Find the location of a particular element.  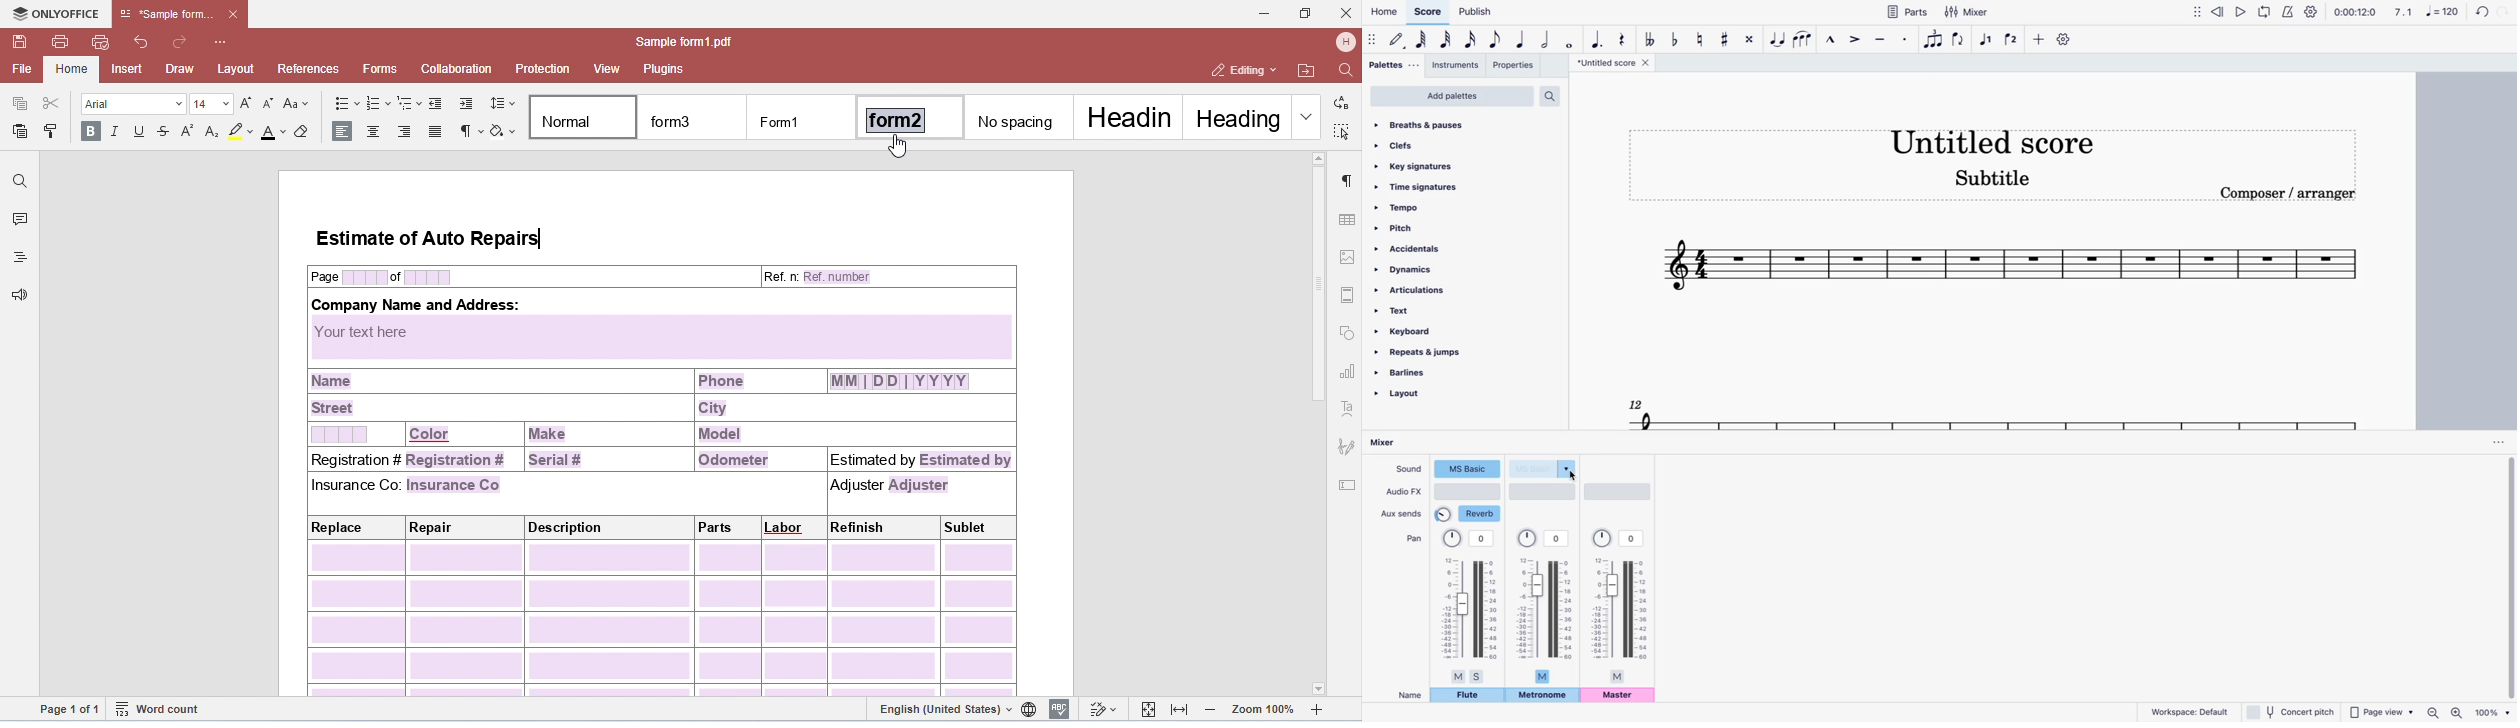

repeats & jumps is located at coordinates (1431, 352).